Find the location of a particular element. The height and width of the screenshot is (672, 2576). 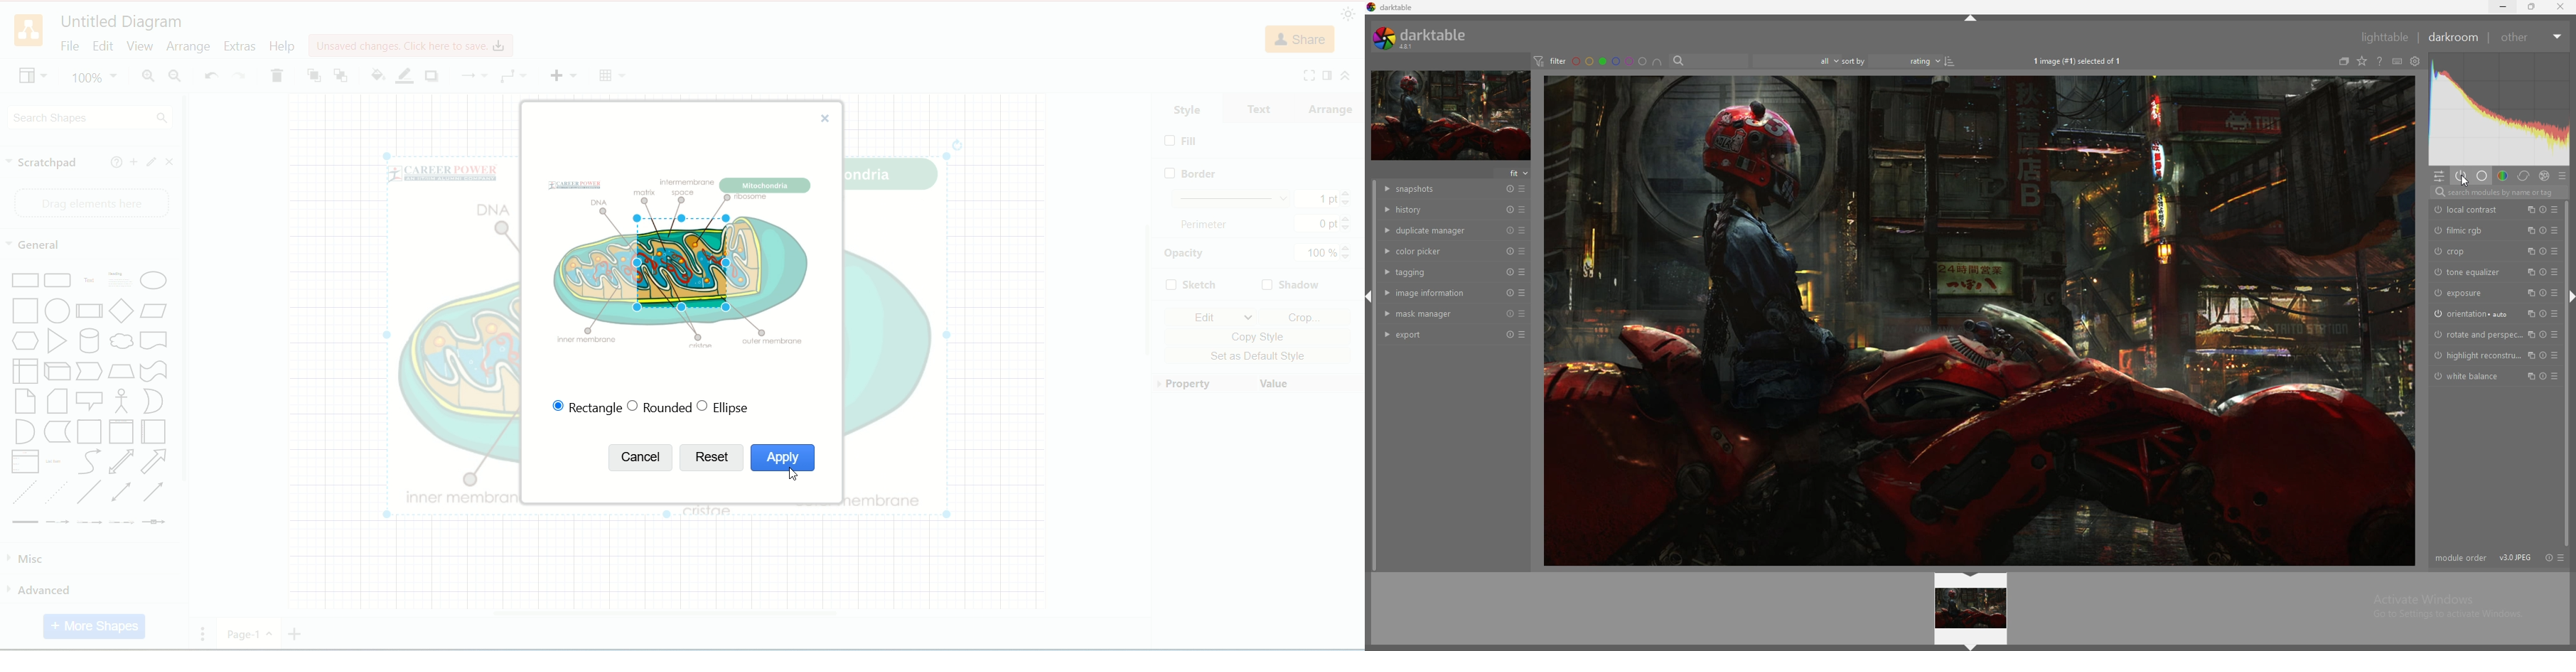

logo is located at coordinates (28, 31).